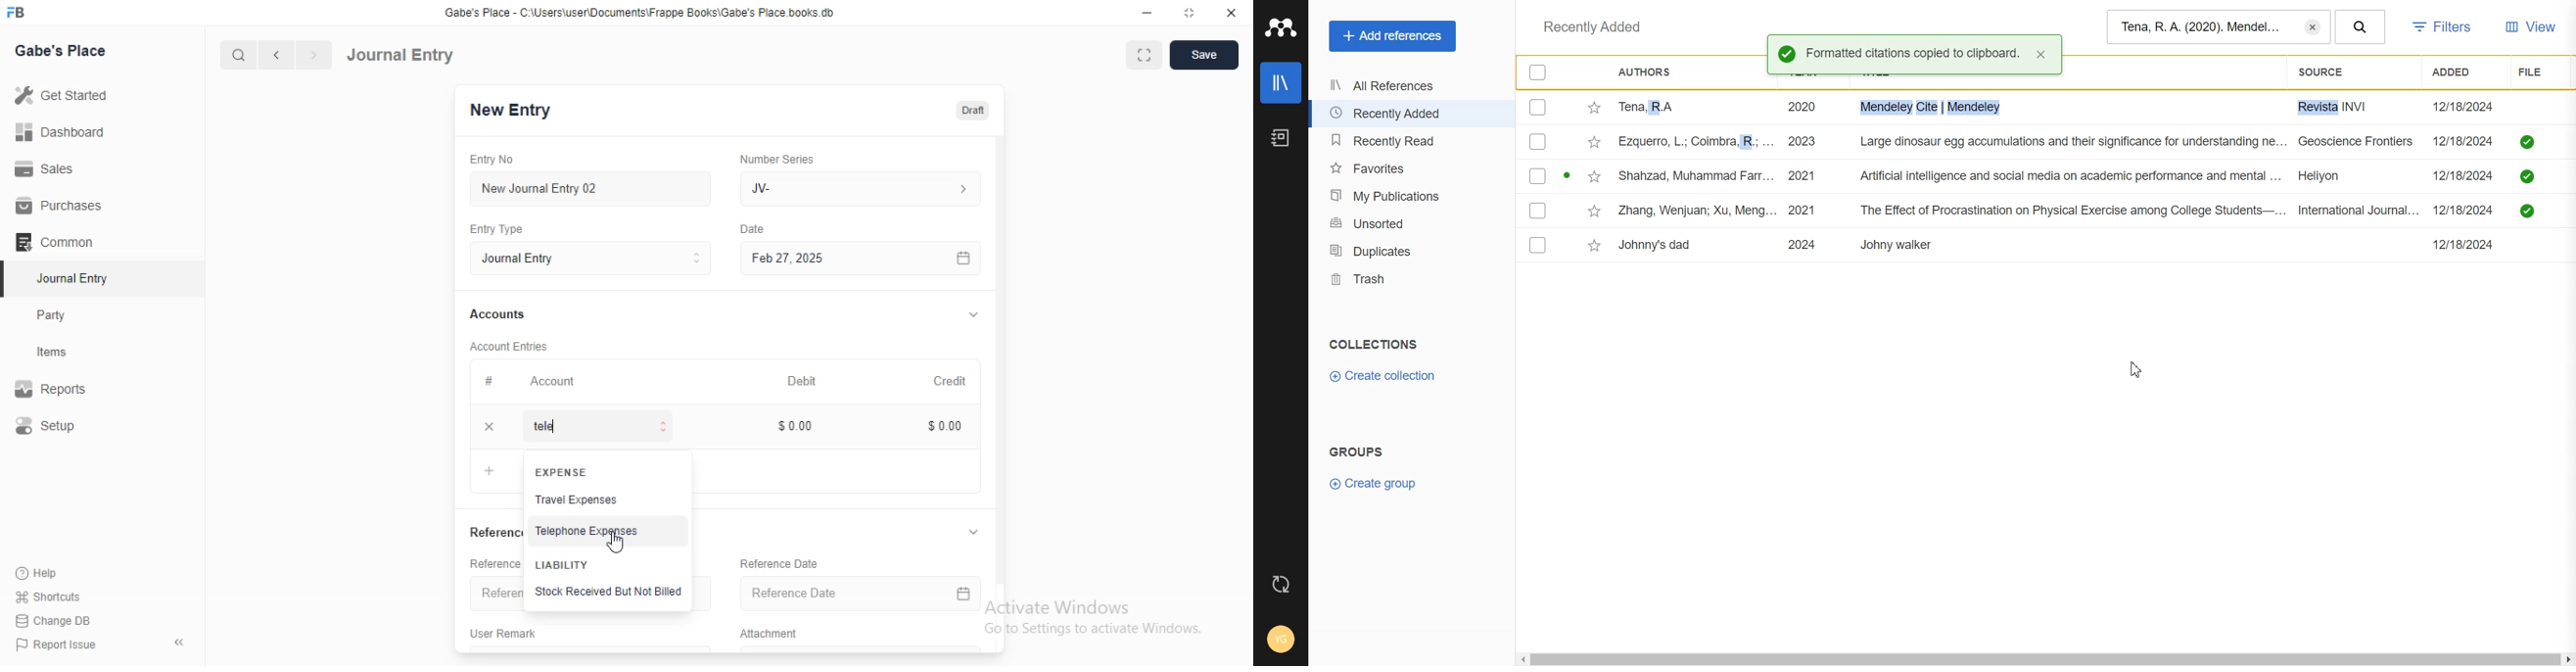  I want to click on Trash, so click(1412, 279).